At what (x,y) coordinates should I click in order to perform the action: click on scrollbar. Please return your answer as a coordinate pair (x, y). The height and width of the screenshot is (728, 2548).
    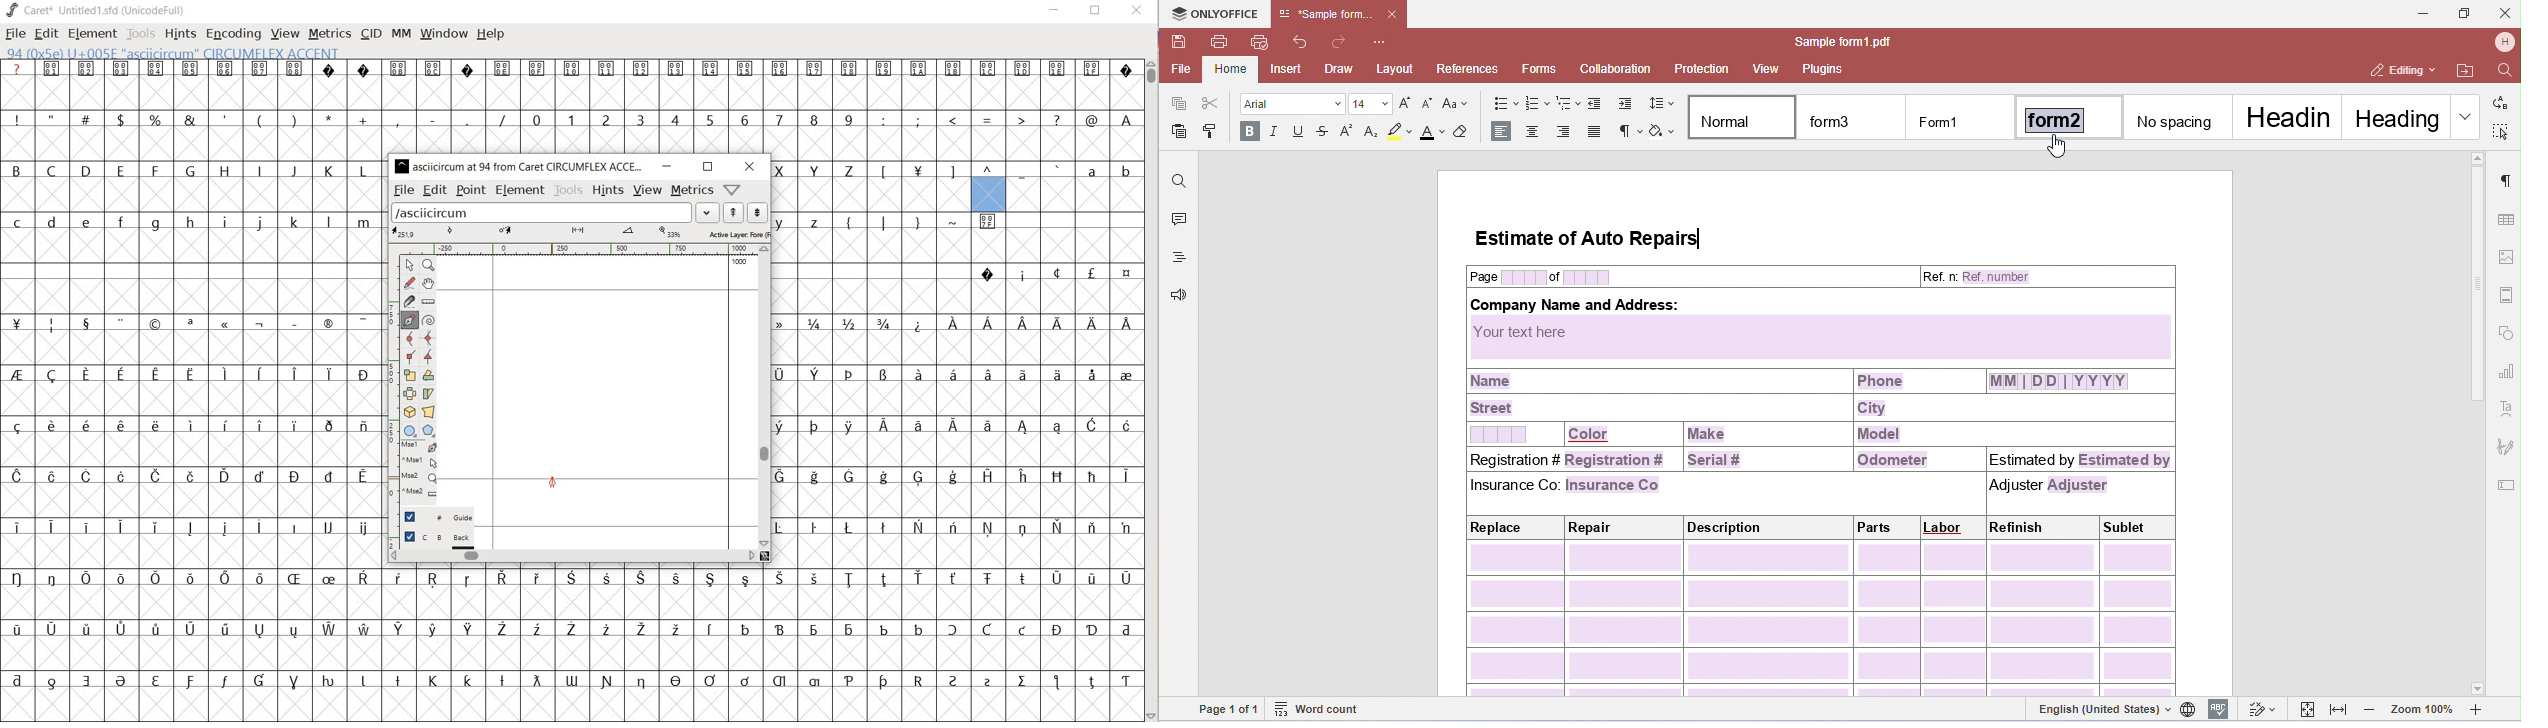
    Looking at the image, I should click on (571, 555).